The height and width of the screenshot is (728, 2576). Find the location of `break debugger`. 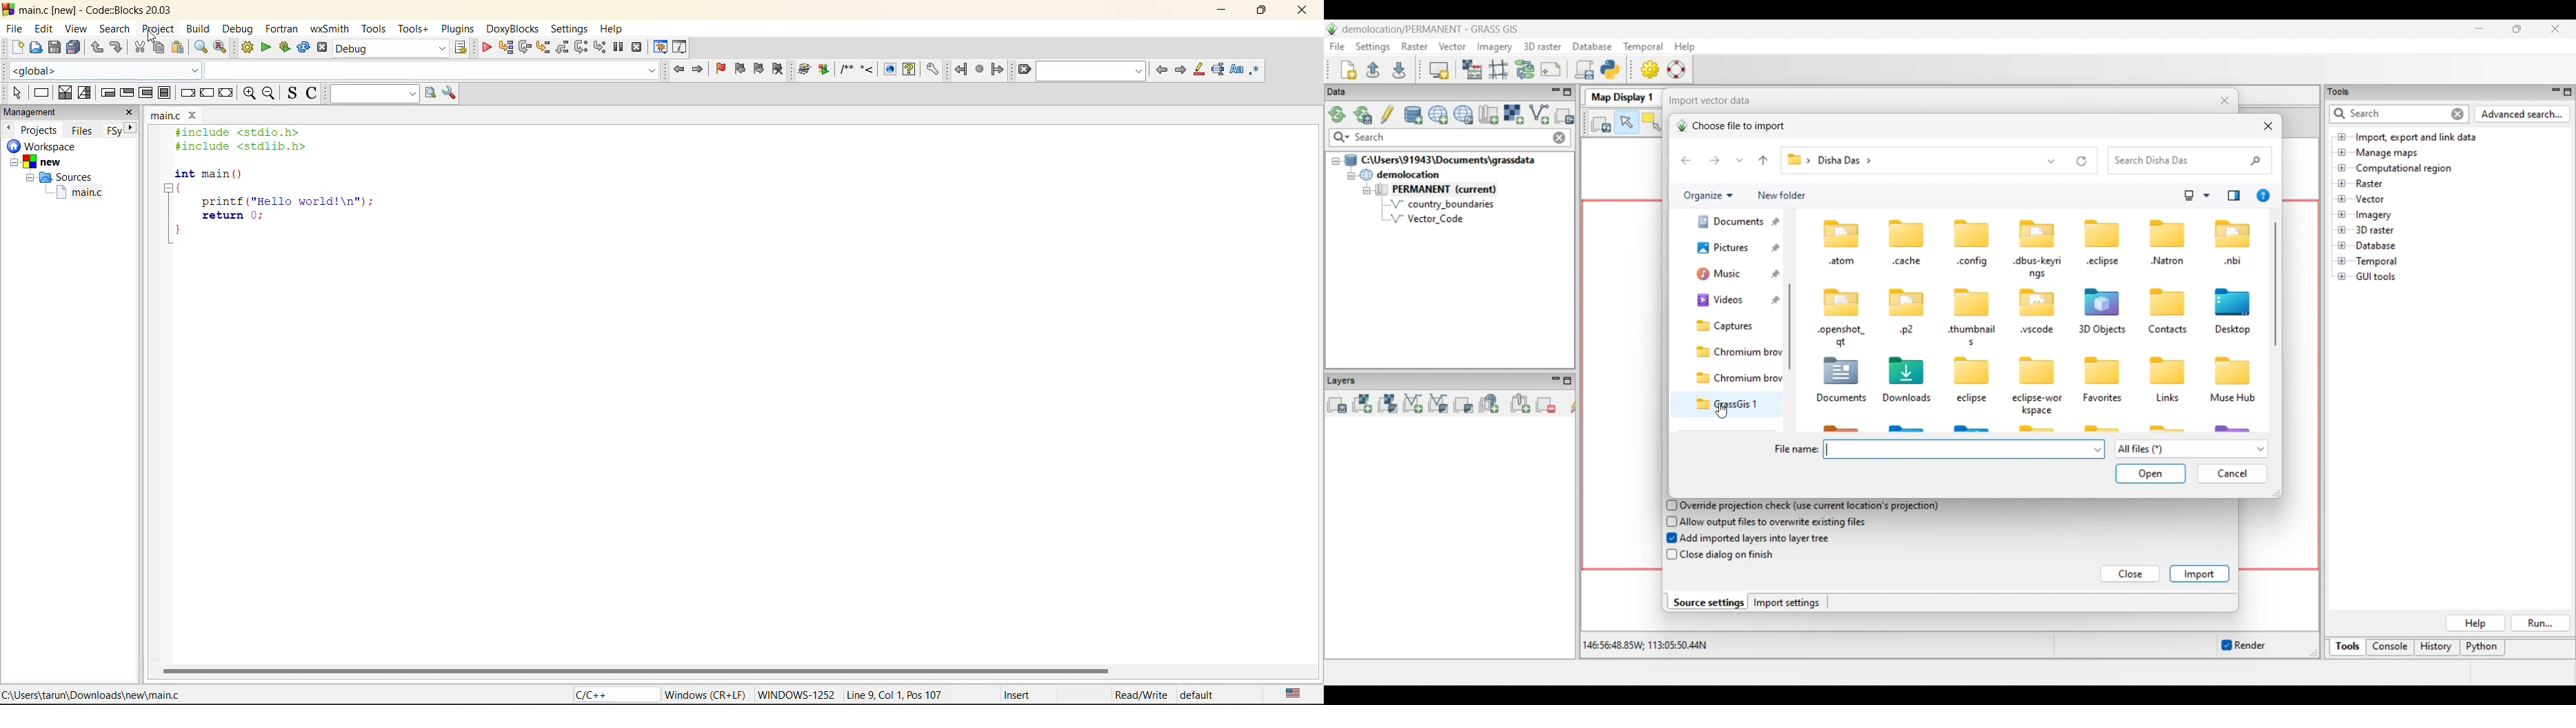

break debugger is located at coordinates (619, 48).